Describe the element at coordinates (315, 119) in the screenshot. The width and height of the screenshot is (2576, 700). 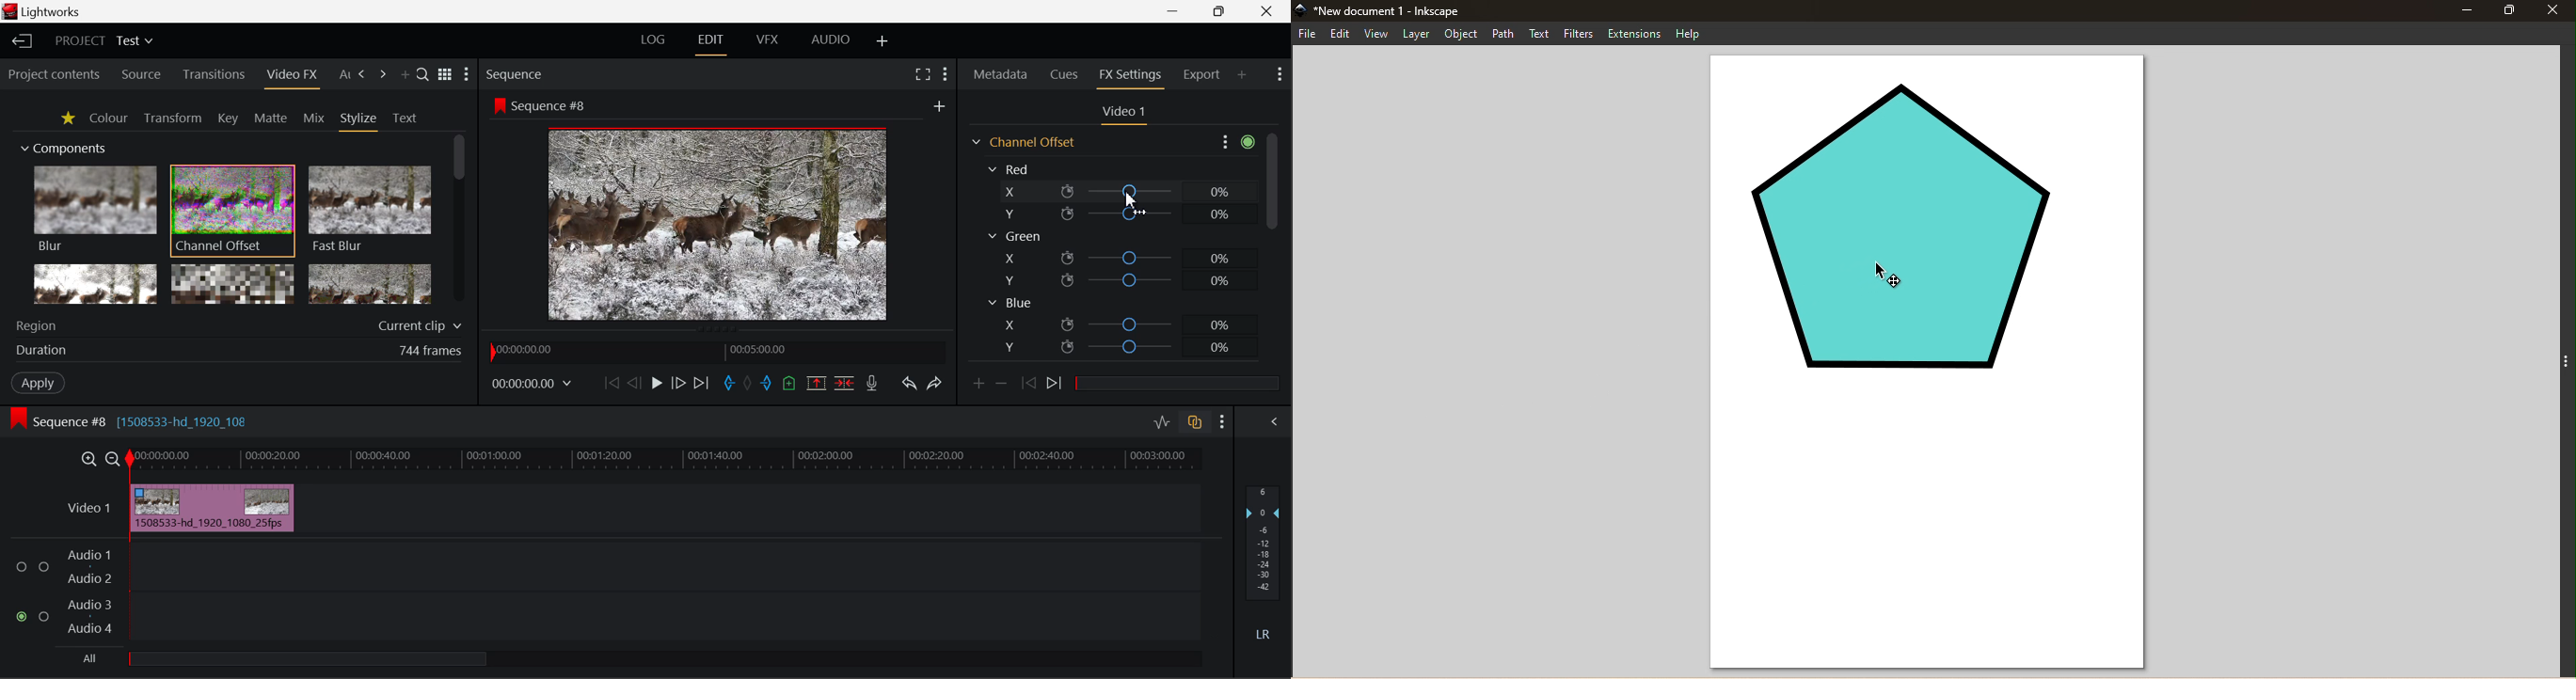
I see `Mix` at that location.